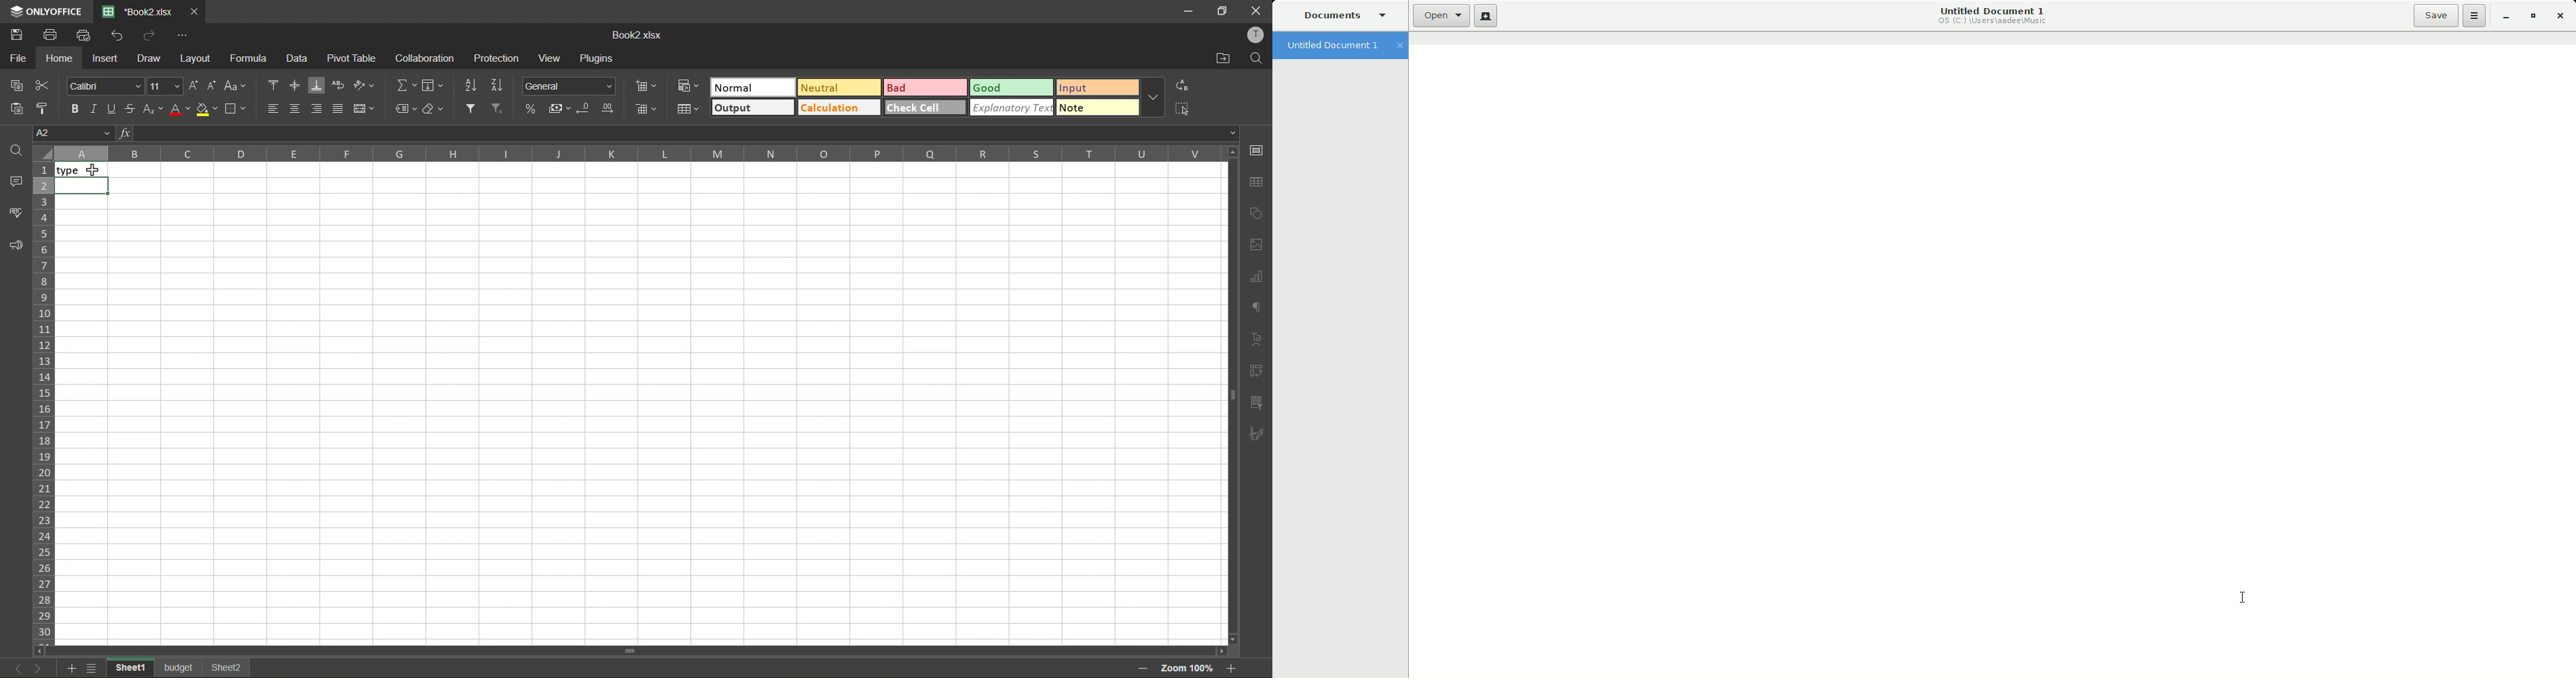 Image resolution: width=2576 pixels, height=700 pixels. I want to click on redo, so click(151, 36).